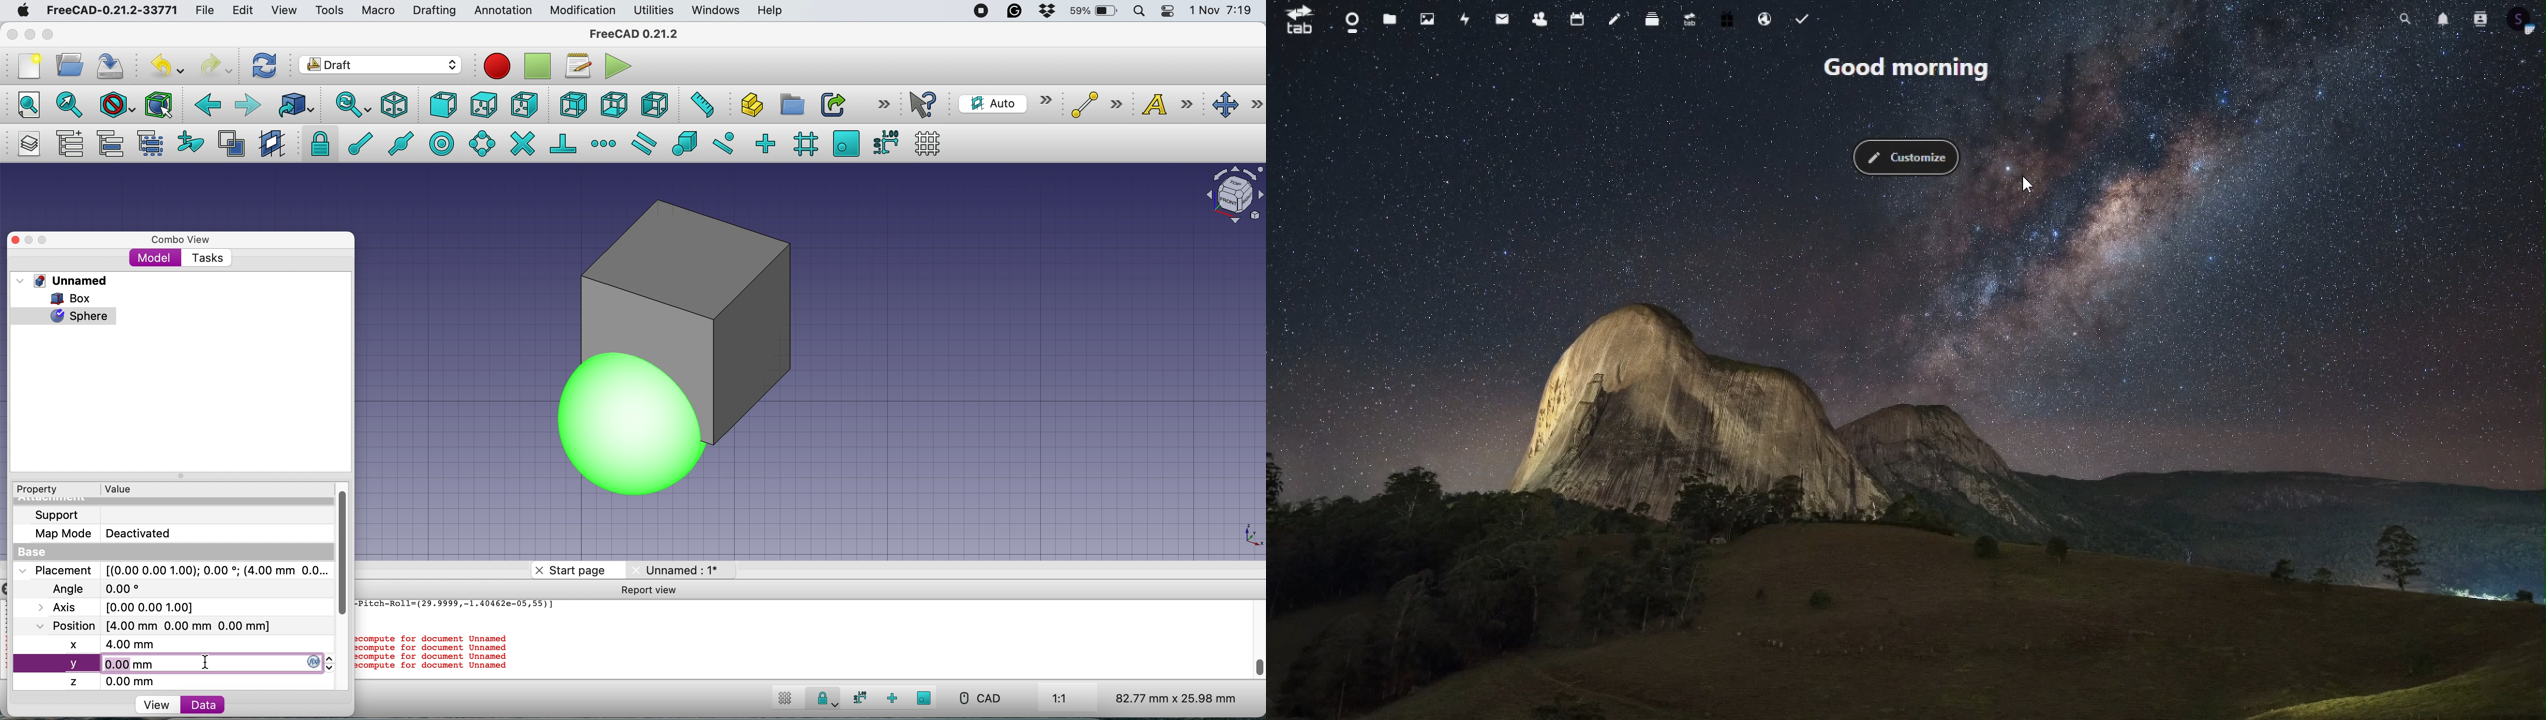  Describe the element at coordinates (1541, 21) in the screenshot. I see `contacts` at that location.